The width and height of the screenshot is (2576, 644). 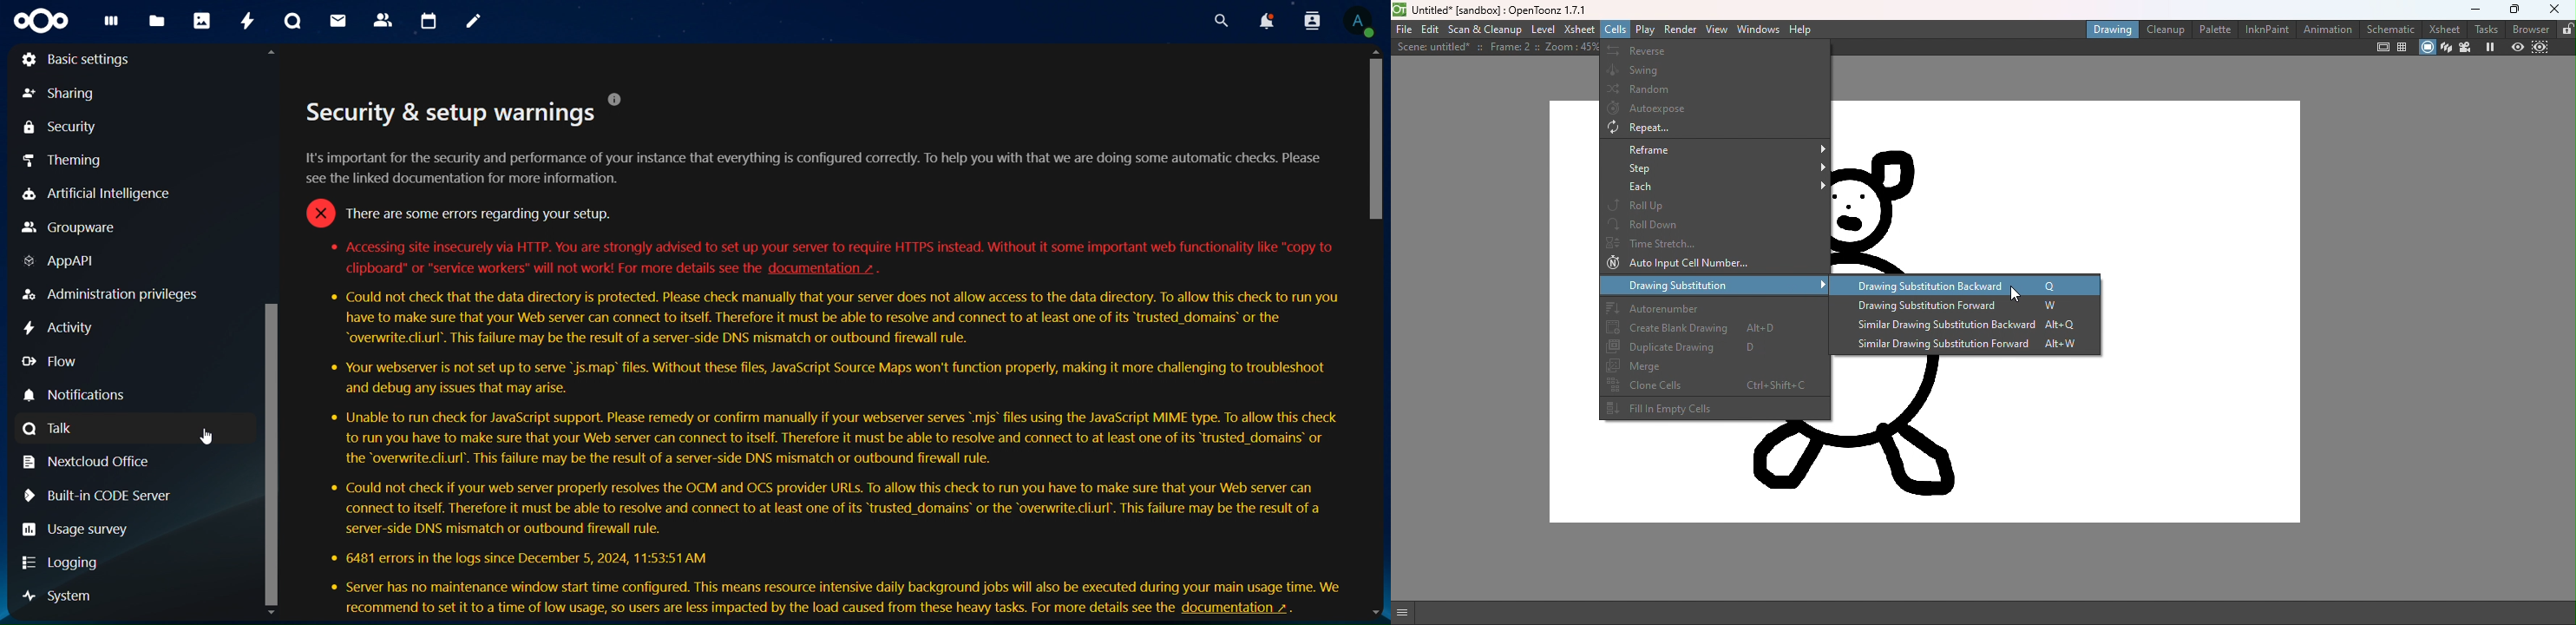 I want to click on calendar, so click(x=431, y=22).